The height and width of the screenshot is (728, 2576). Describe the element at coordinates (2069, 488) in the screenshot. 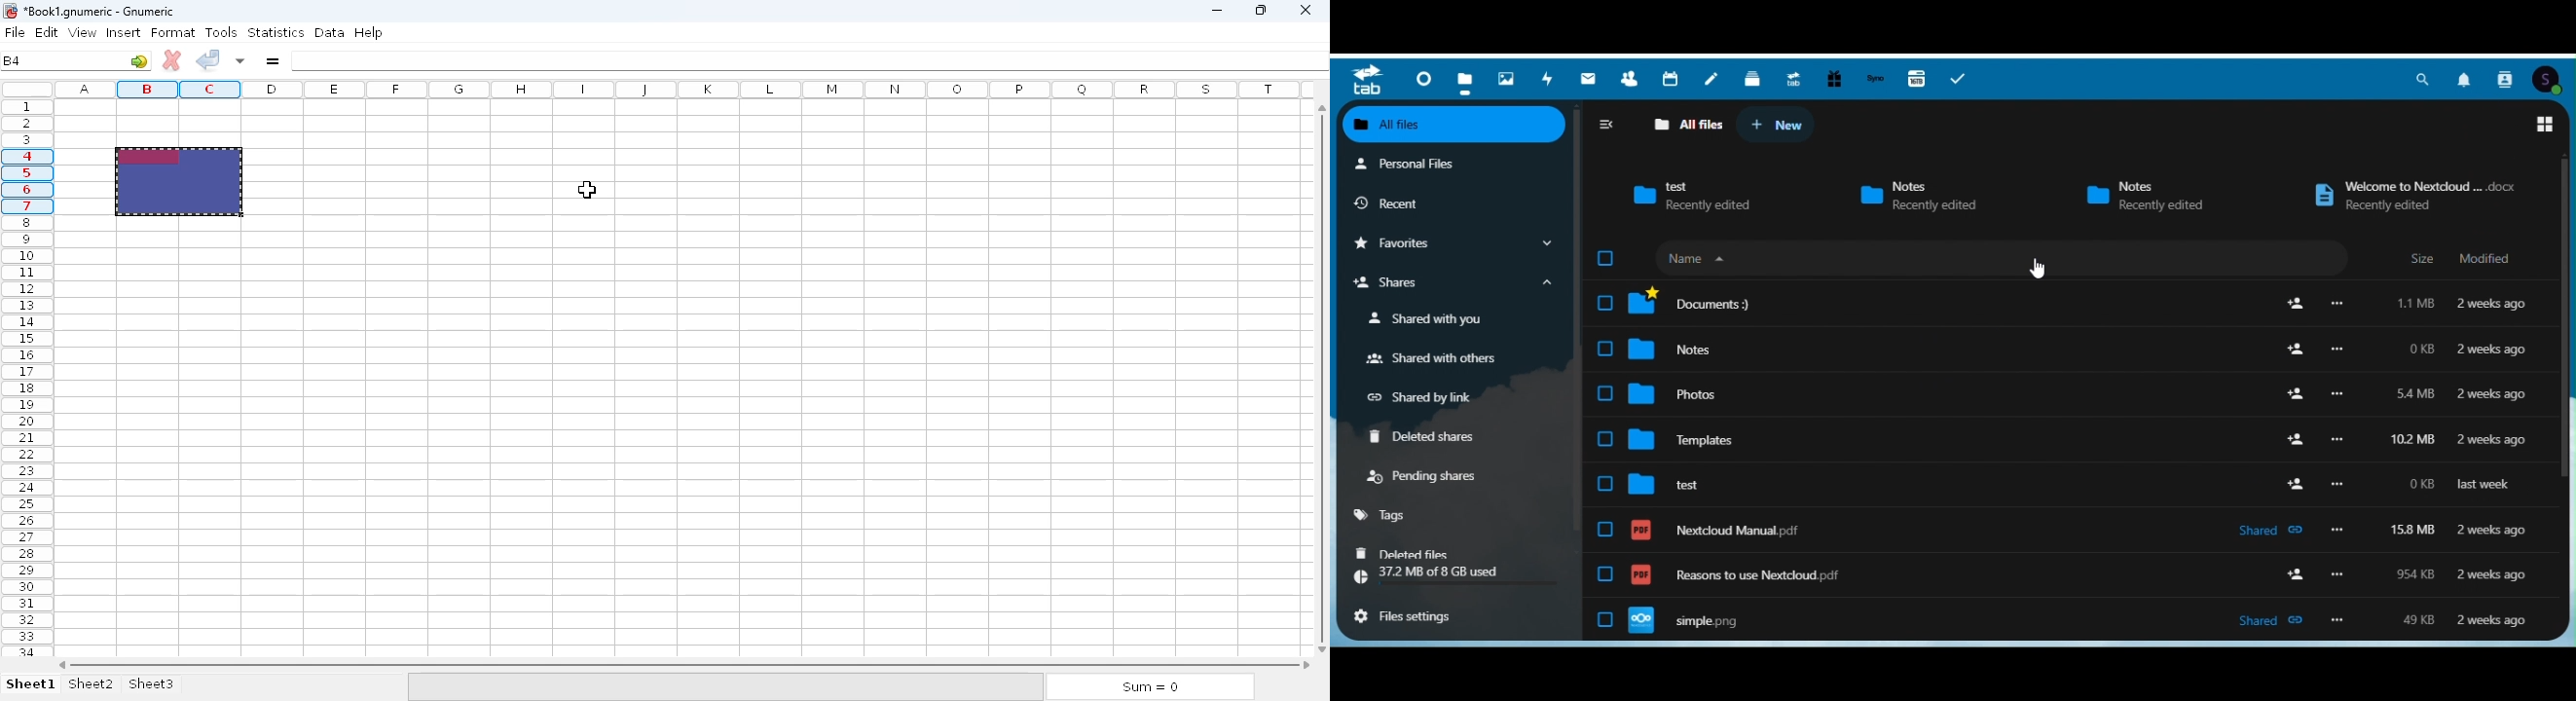

I see `text` at that location.